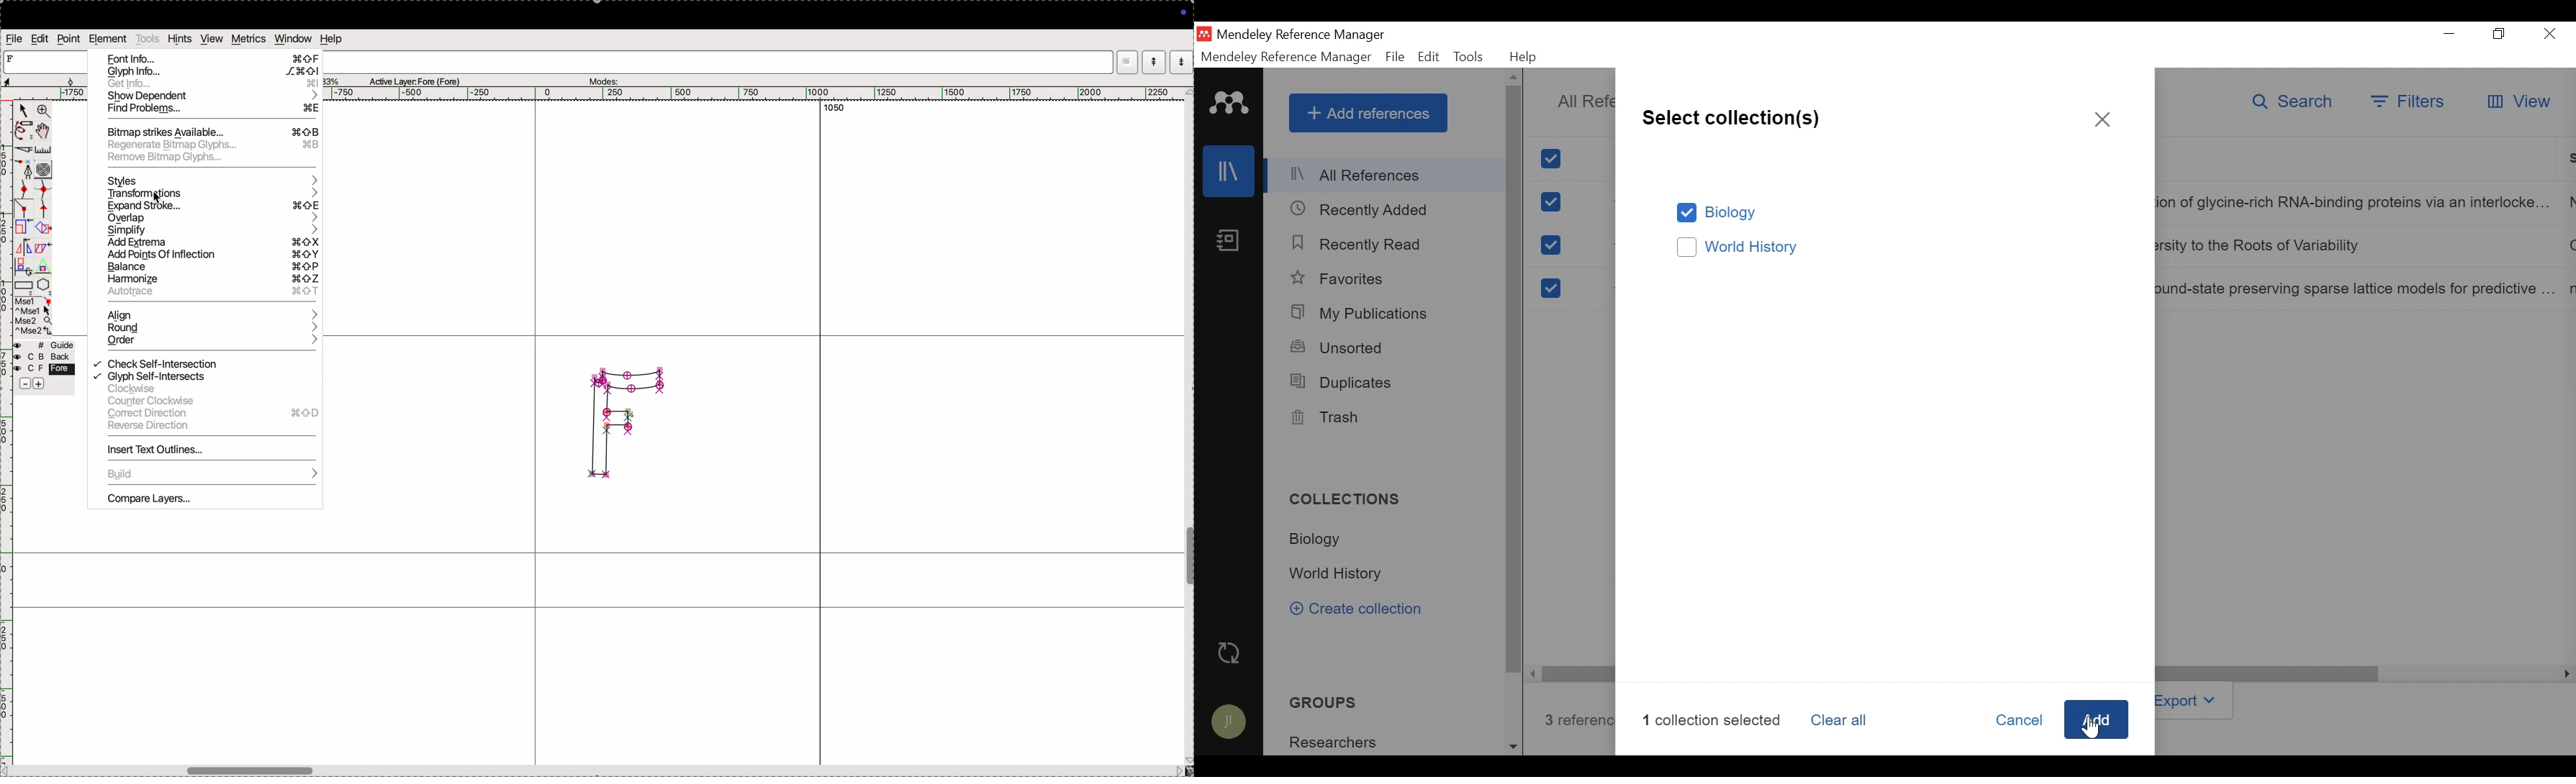  I want to click on reverse direction, so click(210, 427).